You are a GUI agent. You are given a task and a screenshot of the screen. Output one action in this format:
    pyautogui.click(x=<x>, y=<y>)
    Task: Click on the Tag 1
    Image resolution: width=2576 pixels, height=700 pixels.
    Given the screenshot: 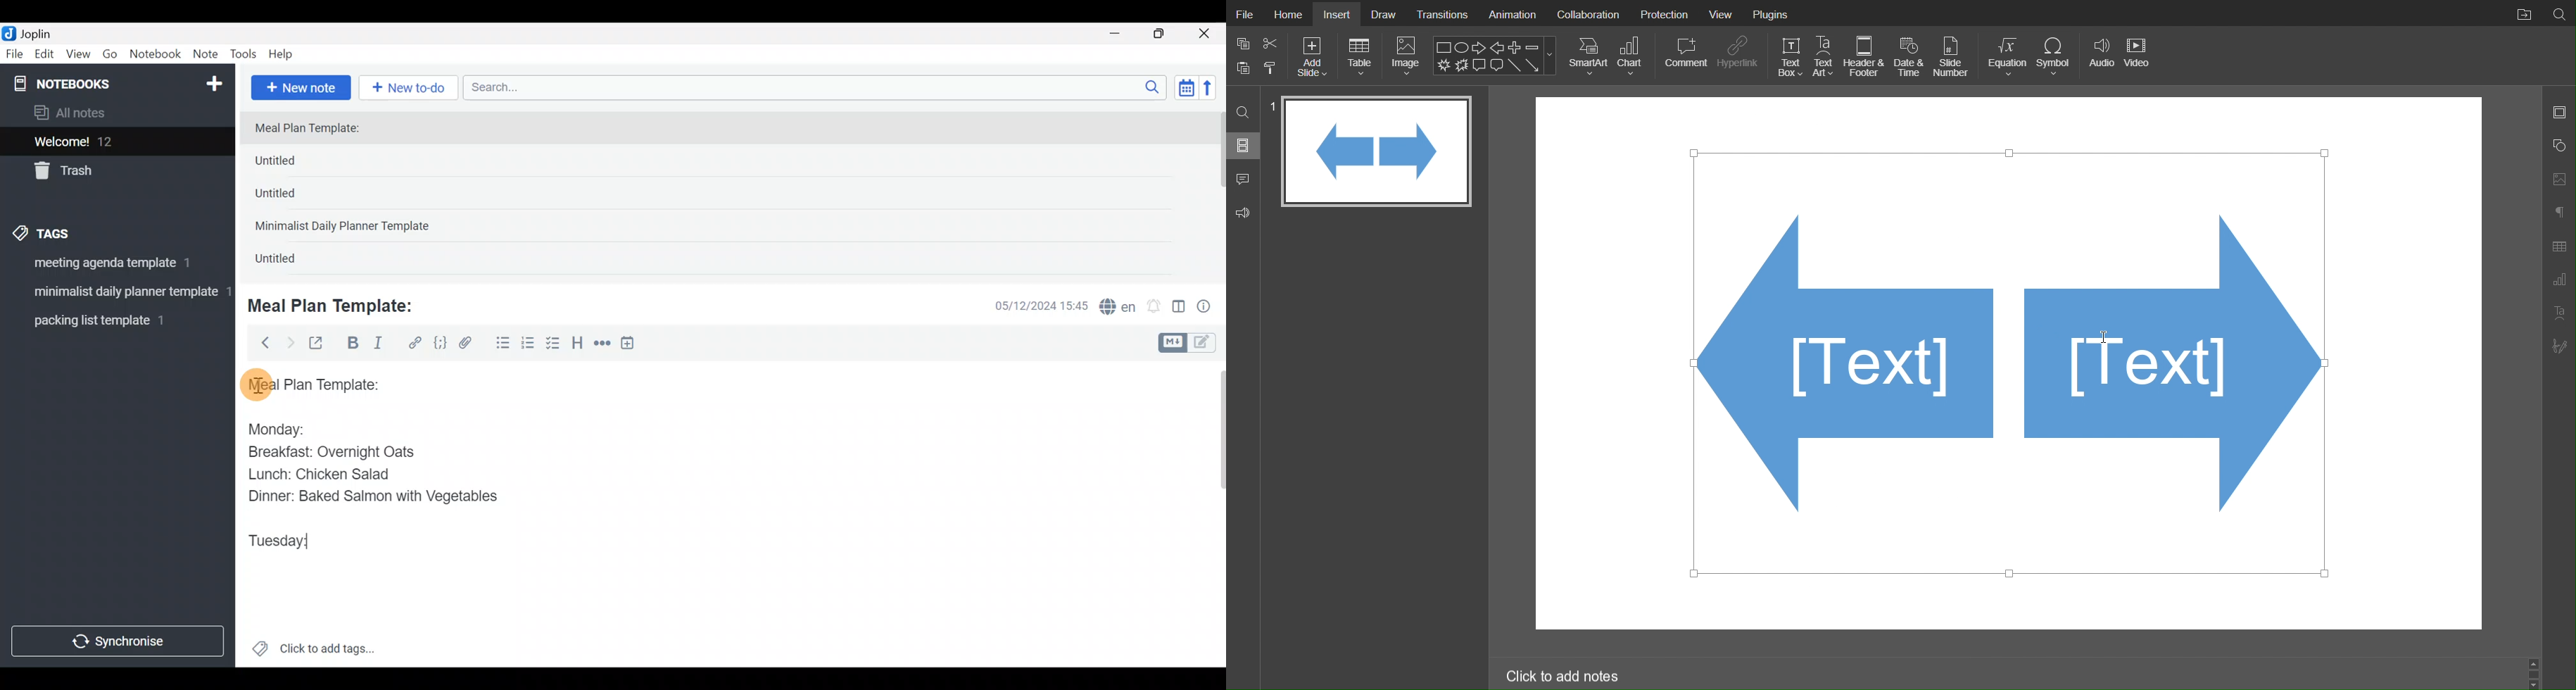 What is the action you would take?
    pyautogui.click(x=114, y=266)
    